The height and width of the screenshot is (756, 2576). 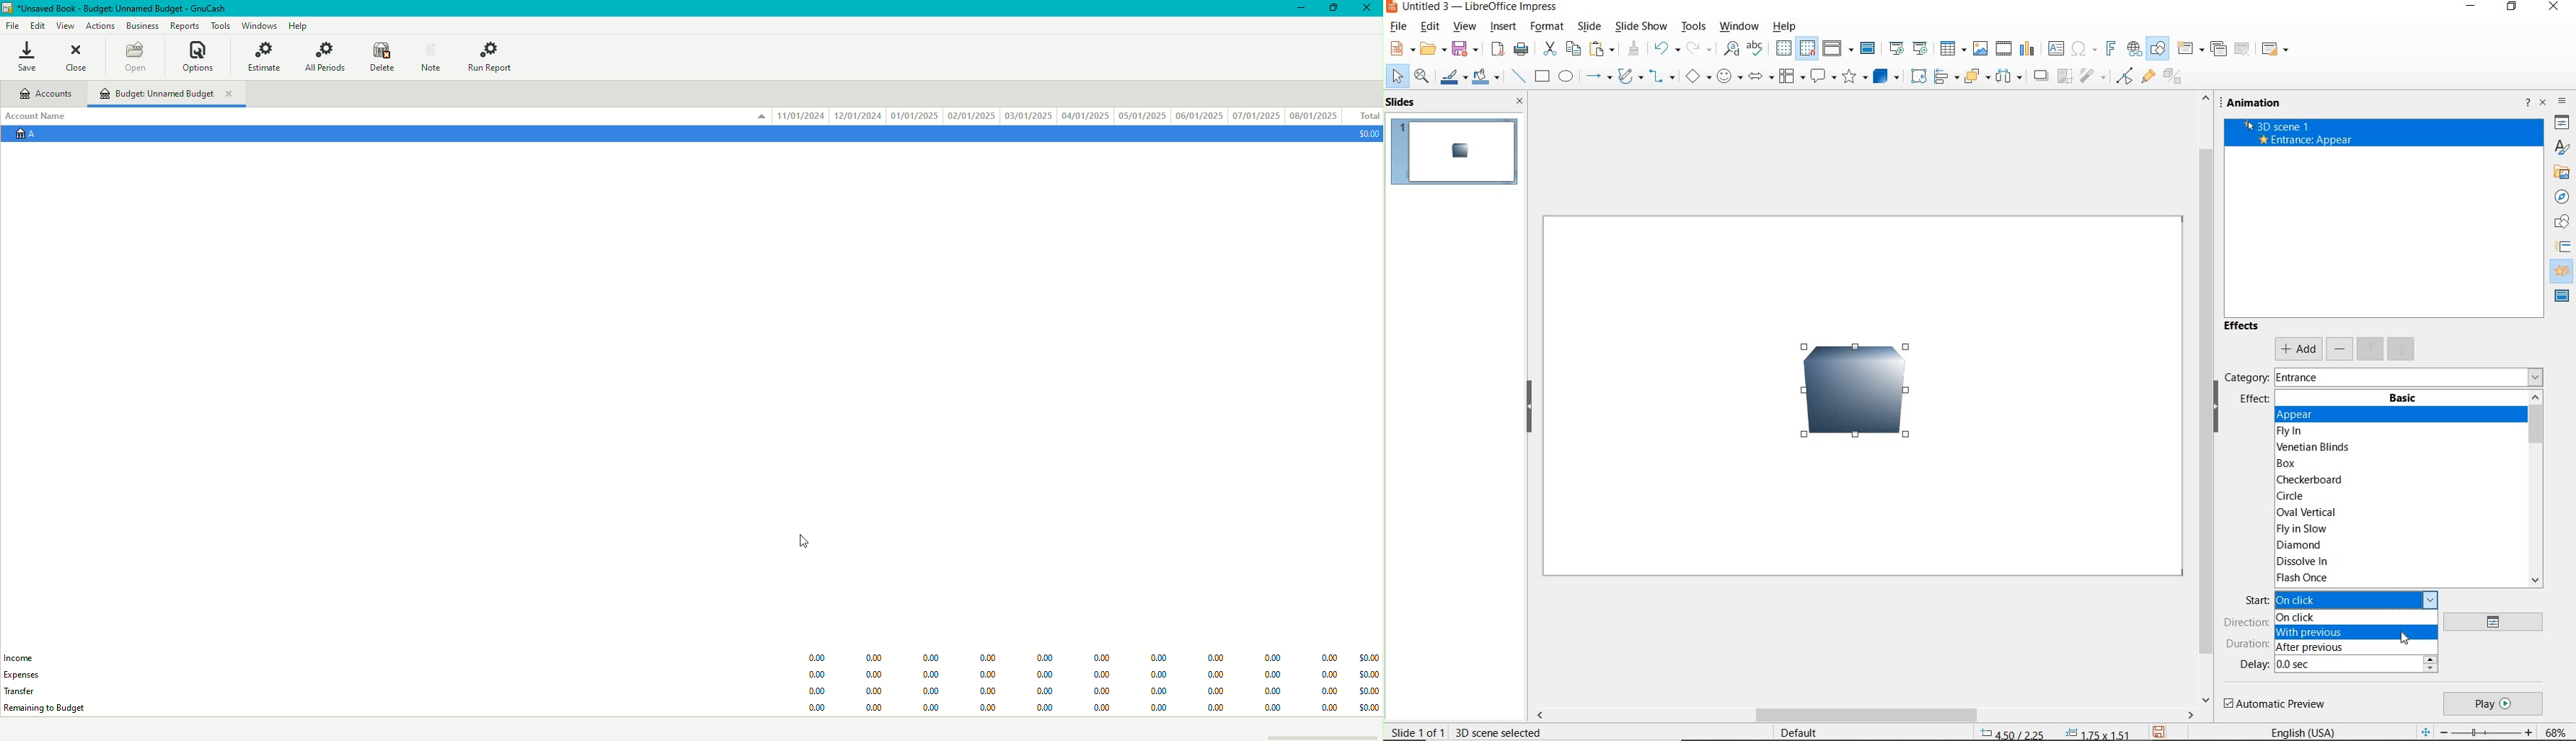 I want to click on delay, so click(x=2254, y=664).